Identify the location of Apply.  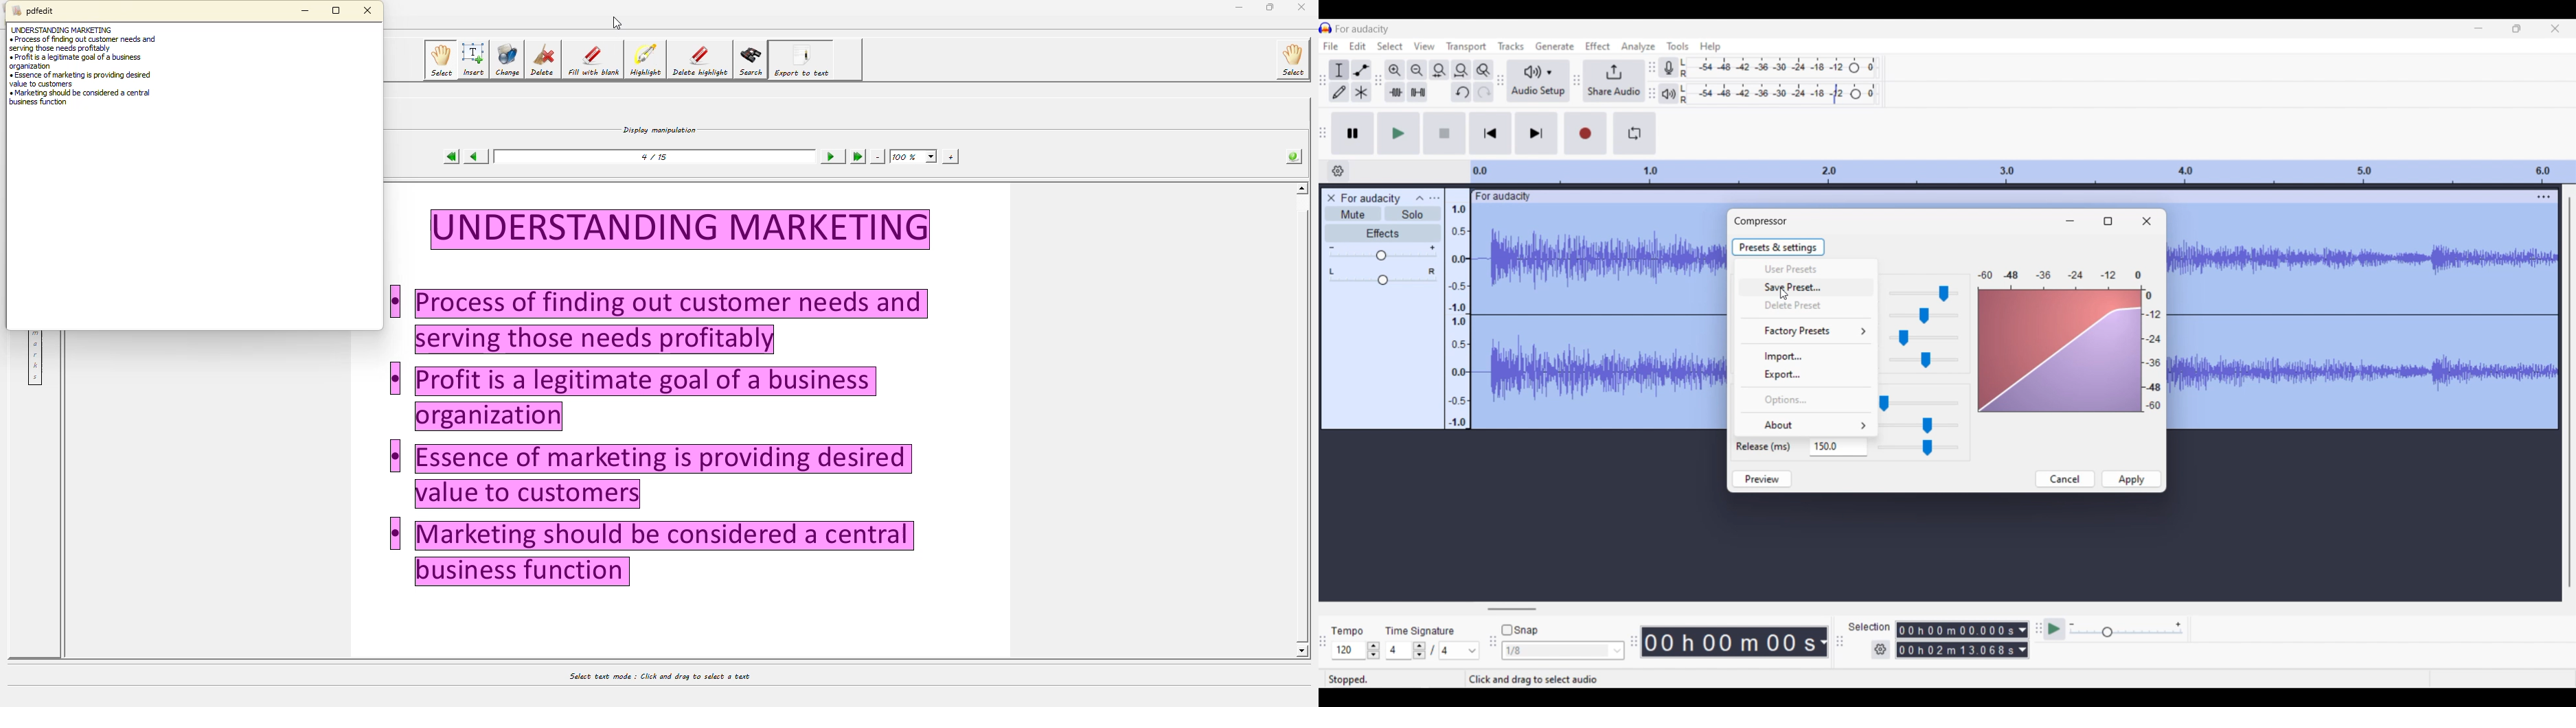
(2131, 479).